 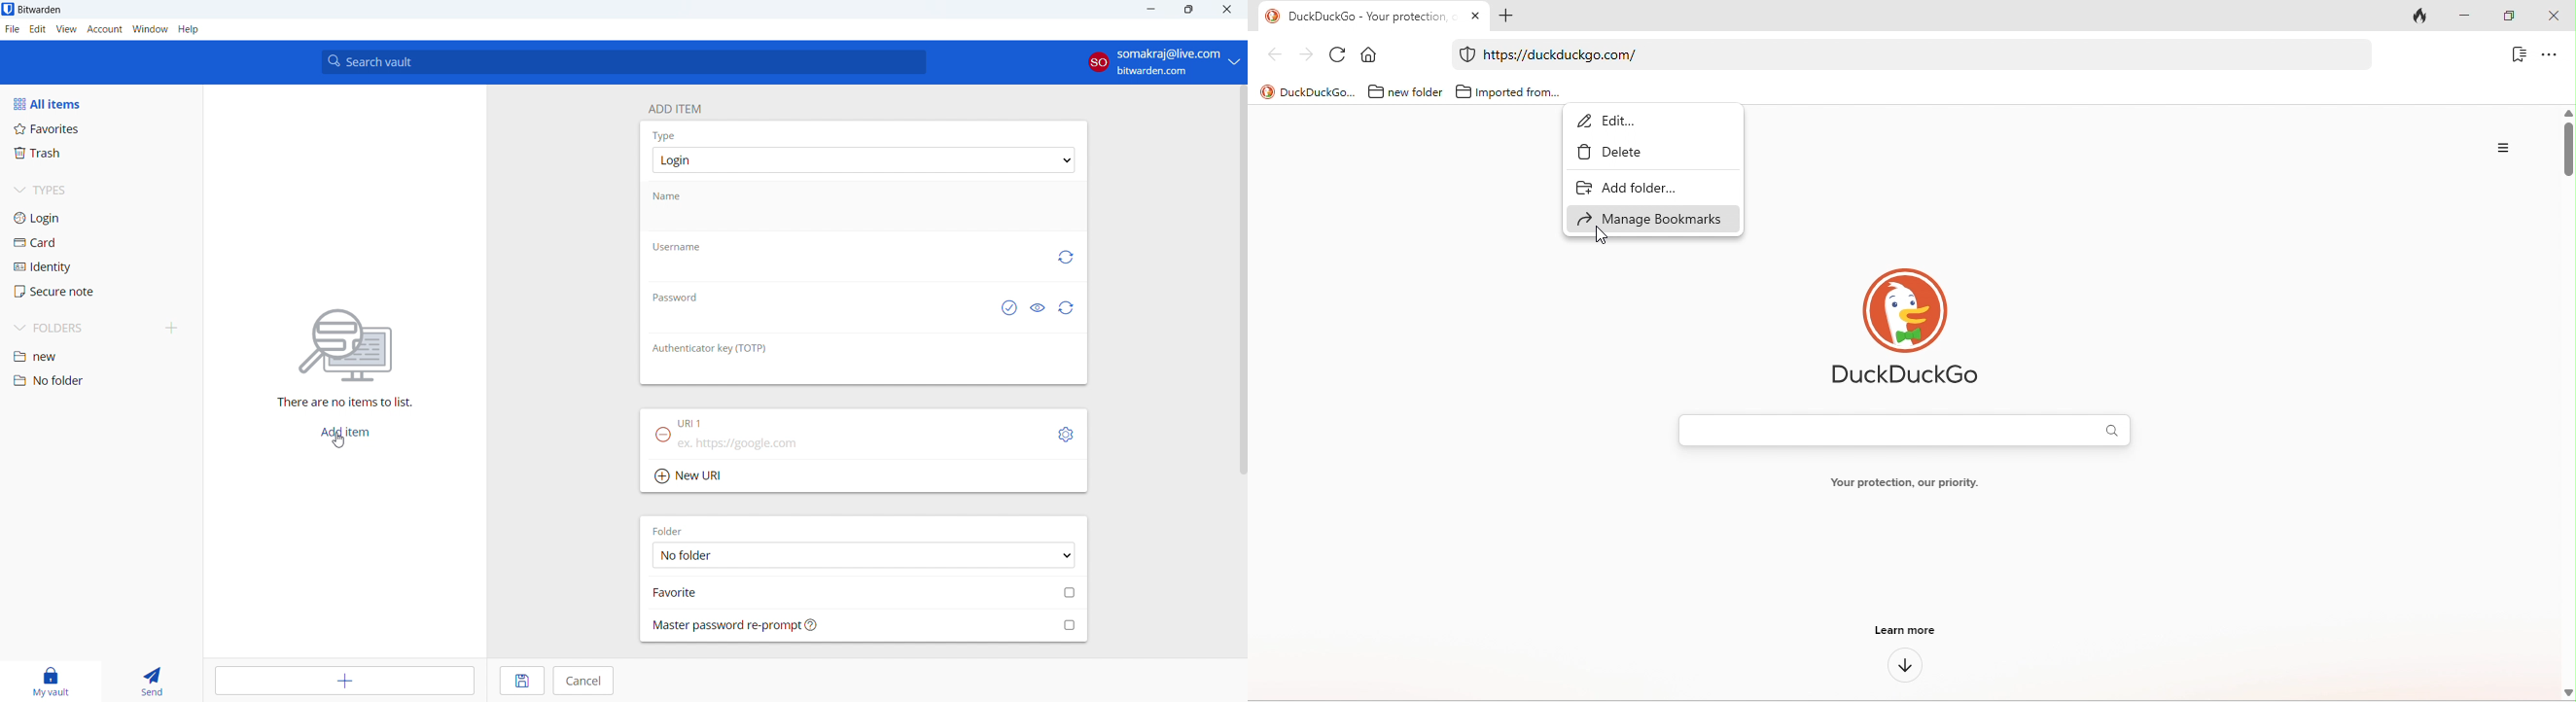 I want to click on trash, so click(x=100, y=153).